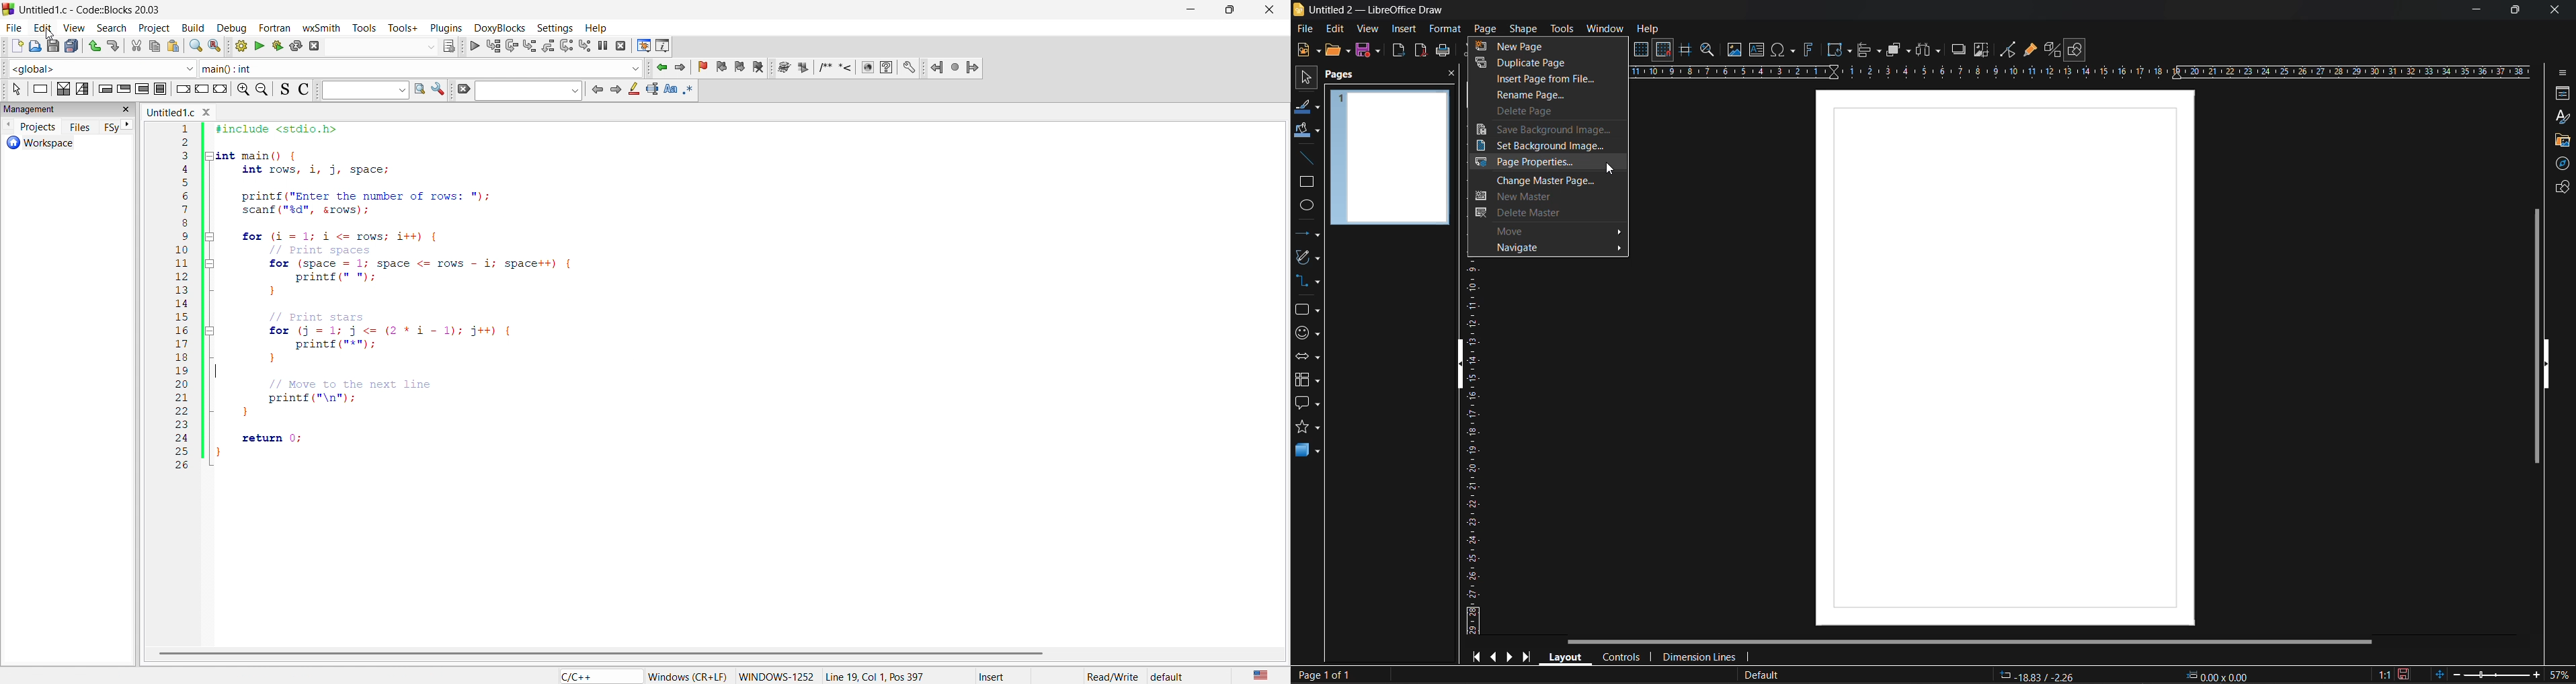 The image size is (2576, 700). What do you see at coordinates (143, 89) in the screenshot?
I see `counting loop` at bounding box center [143, 89].